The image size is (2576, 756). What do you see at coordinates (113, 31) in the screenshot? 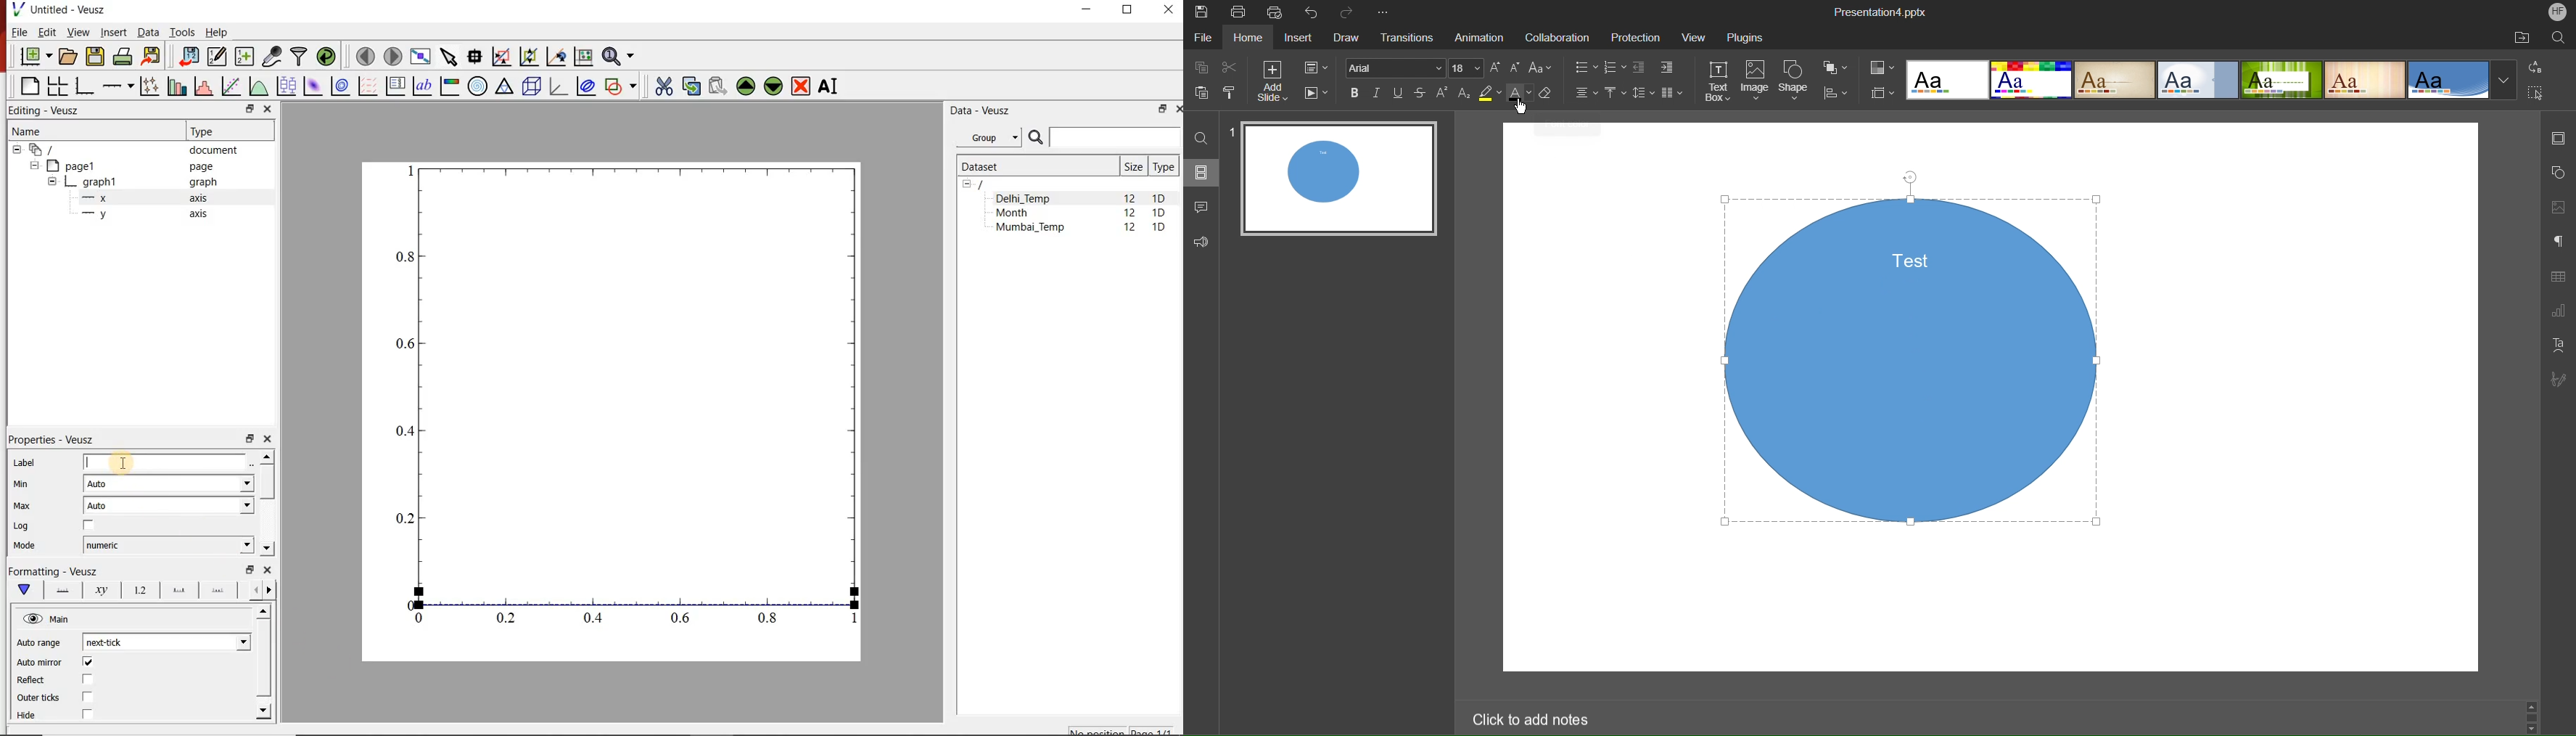
I see `Insert` at bounding box center [113, 31].